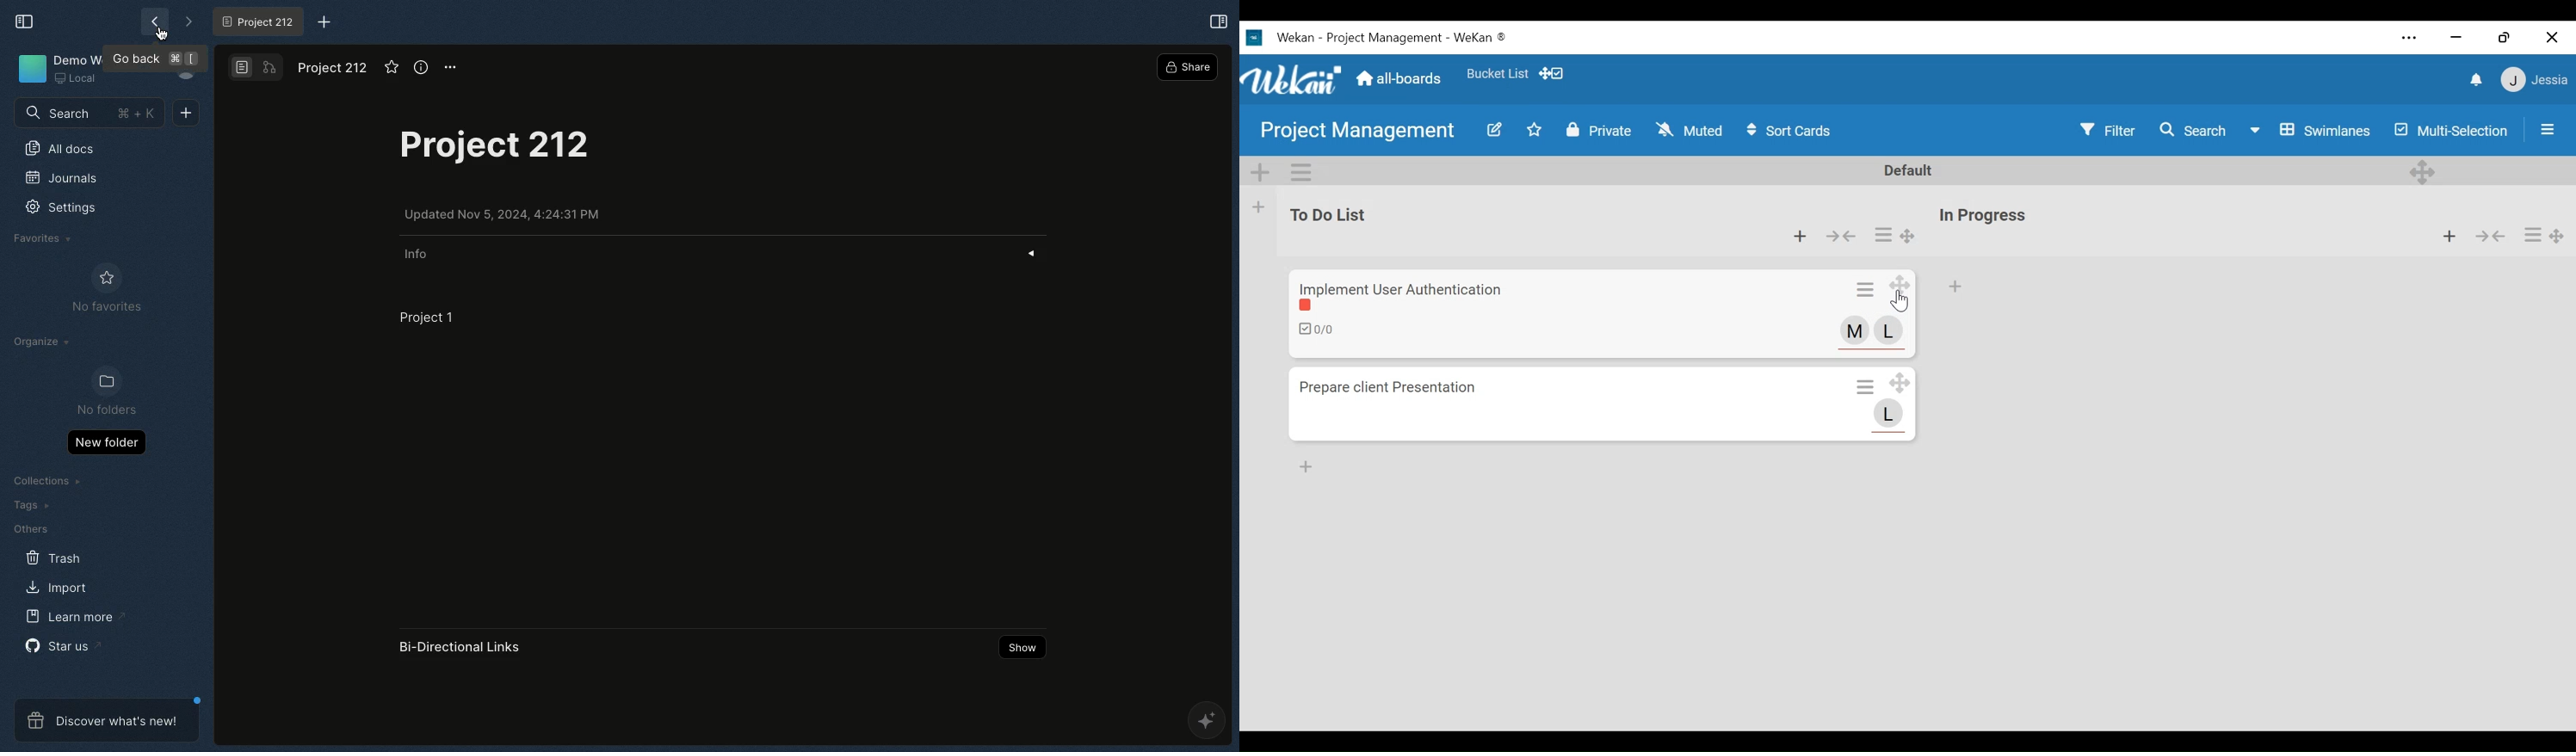 The image size is (2576, 756). Describe the element at coordinates (30, 505) in the screenshot. I see `Tags` at that location.